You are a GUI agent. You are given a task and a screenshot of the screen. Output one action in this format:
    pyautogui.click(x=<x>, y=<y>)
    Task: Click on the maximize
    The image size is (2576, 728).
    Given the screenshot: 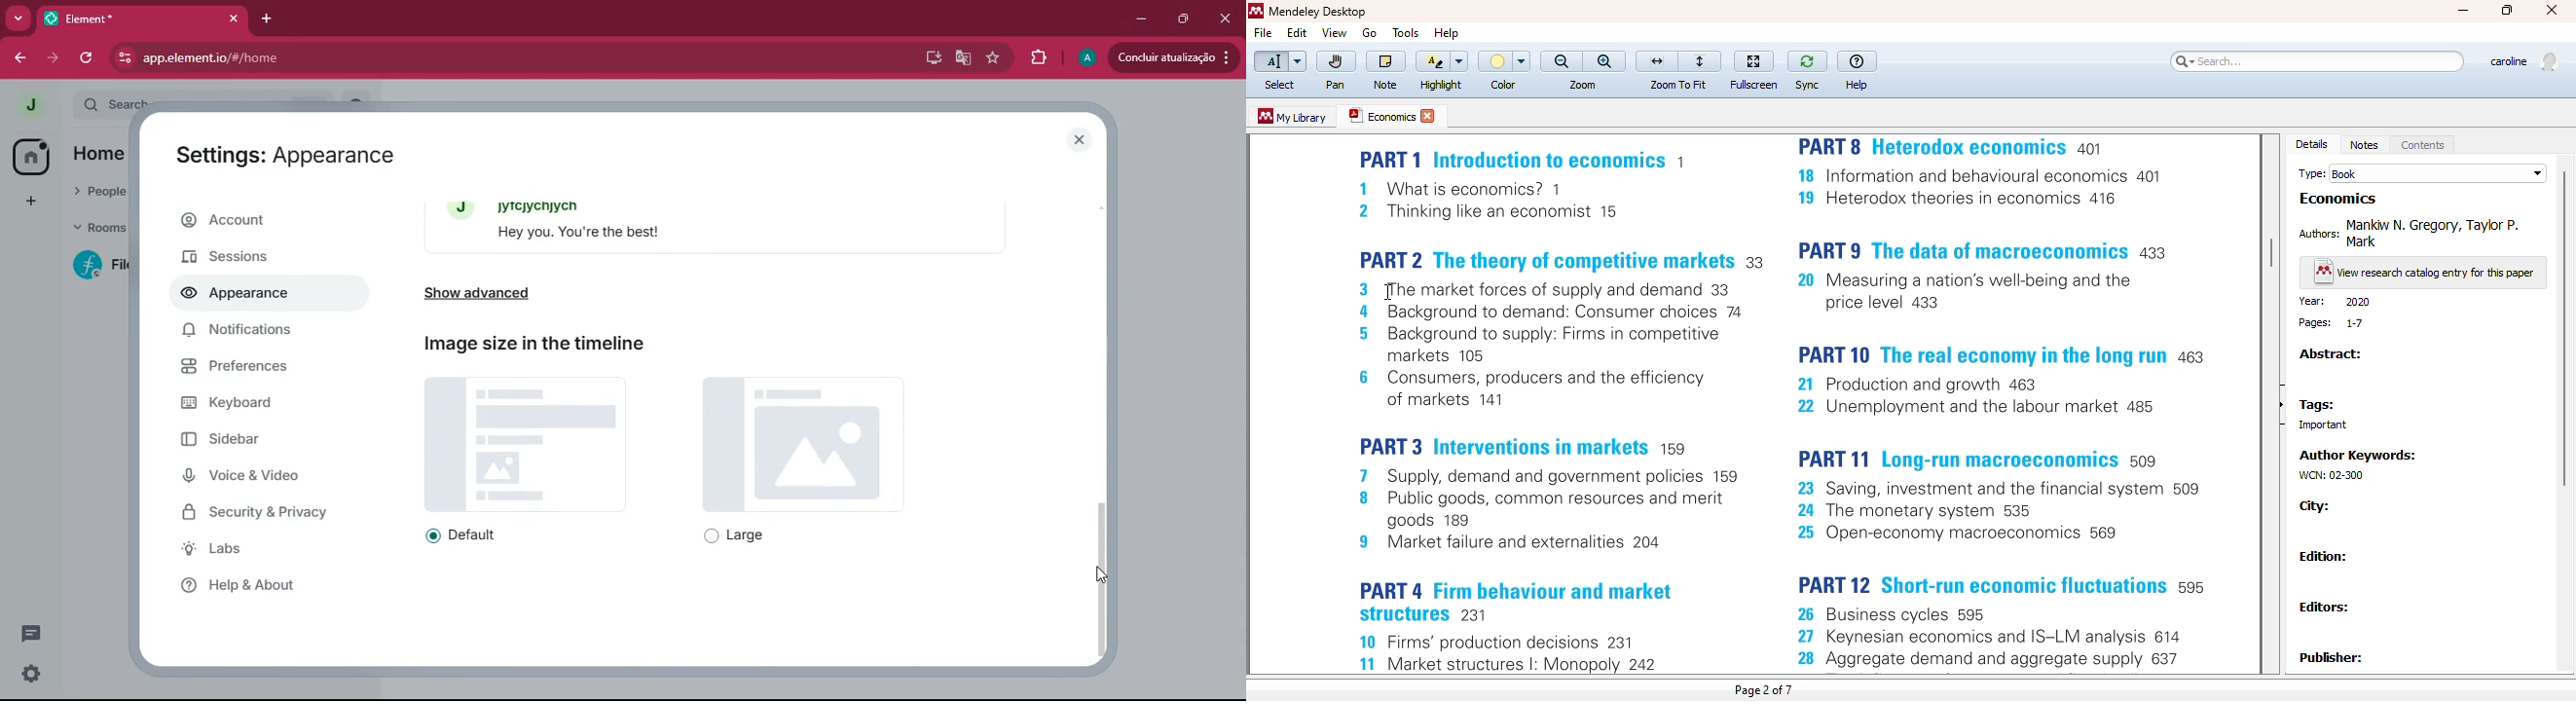 What is the action you would take?
    pyautogui.click(x=1185, y=18)
    